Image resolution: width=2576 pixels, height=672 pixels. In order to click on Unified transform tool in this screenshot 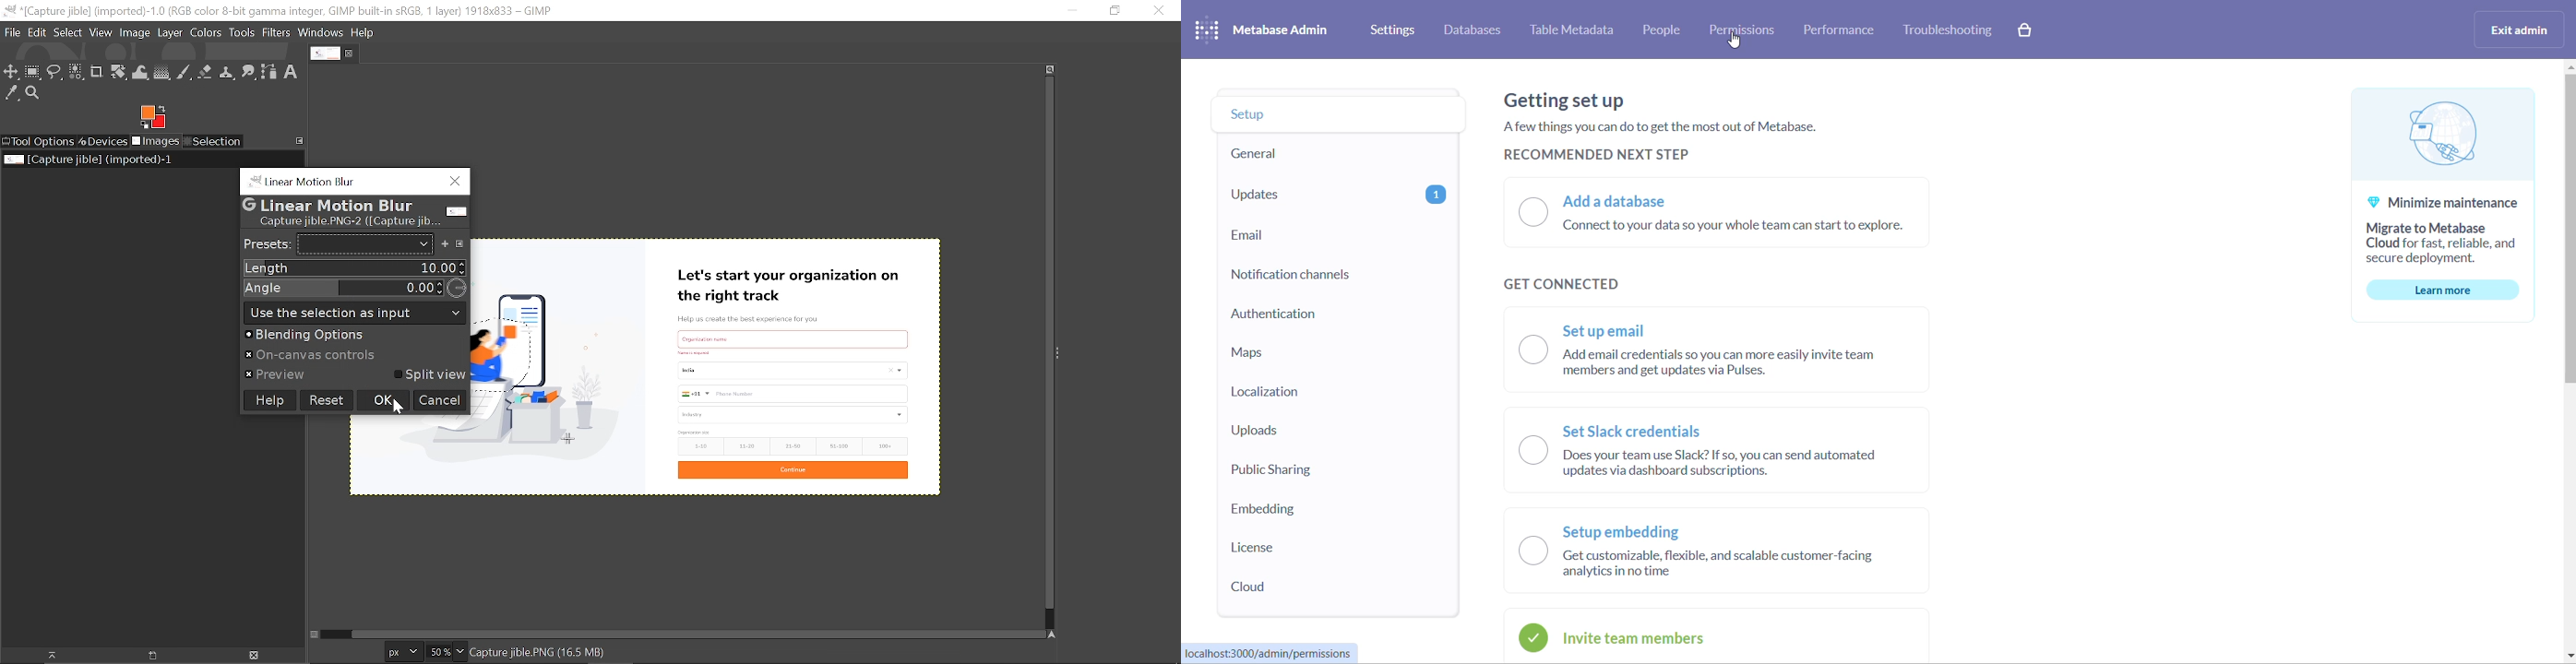, I will do `click(118, 73)`.